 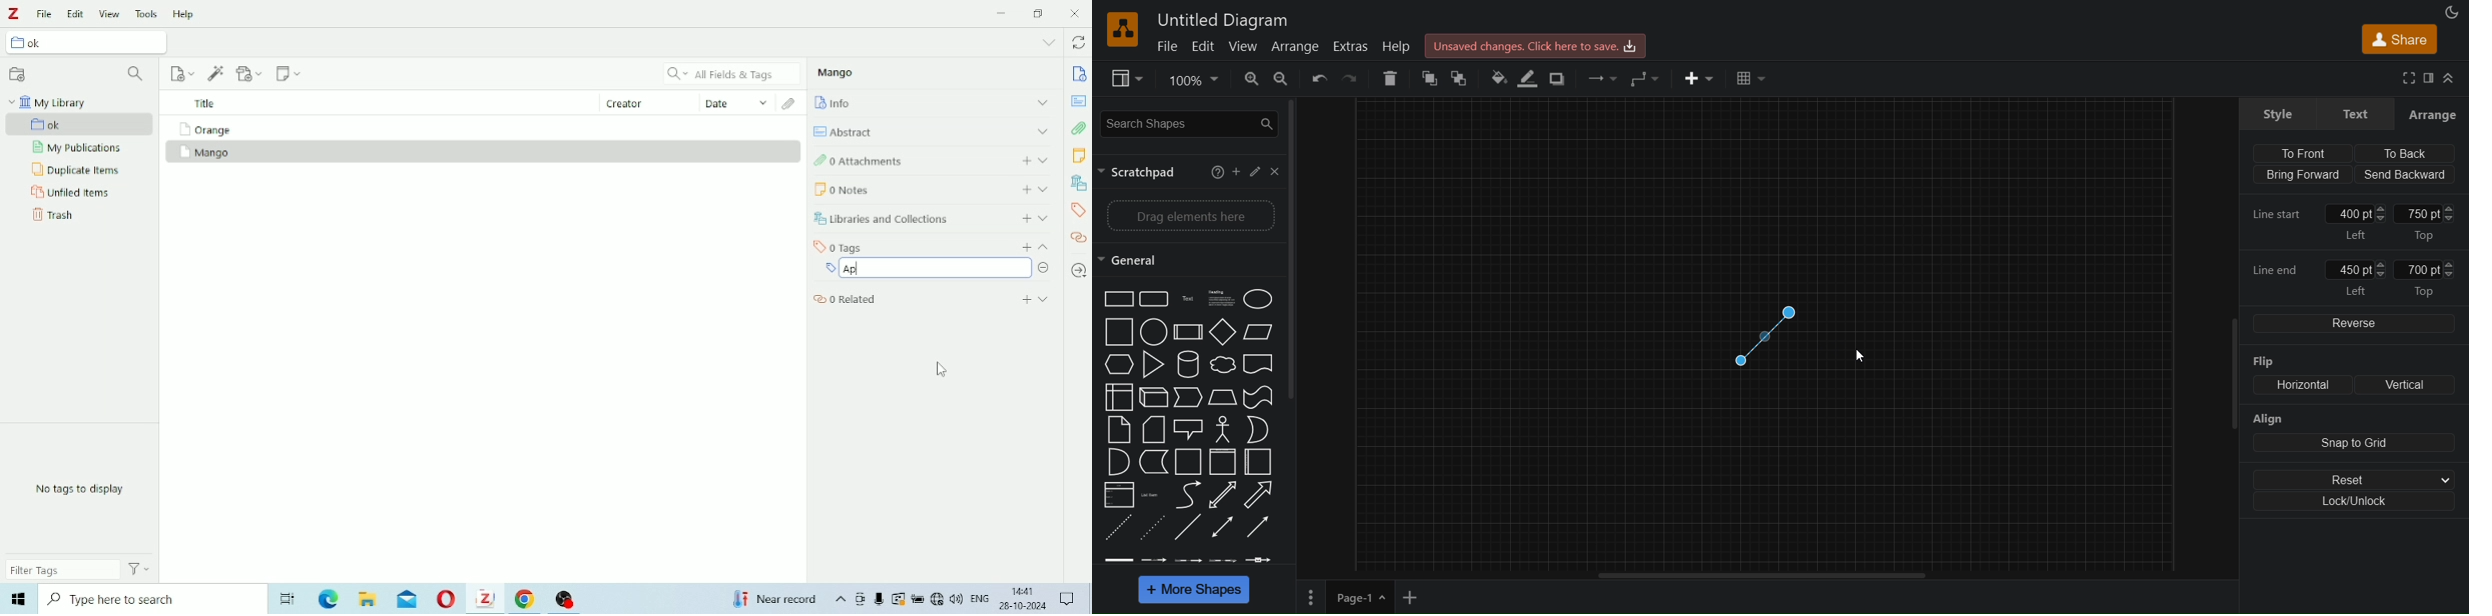 What do you see at coordinates (1189, 214) in the screenshot?
I see `drag elements here` at bounding box center [1189, 214].